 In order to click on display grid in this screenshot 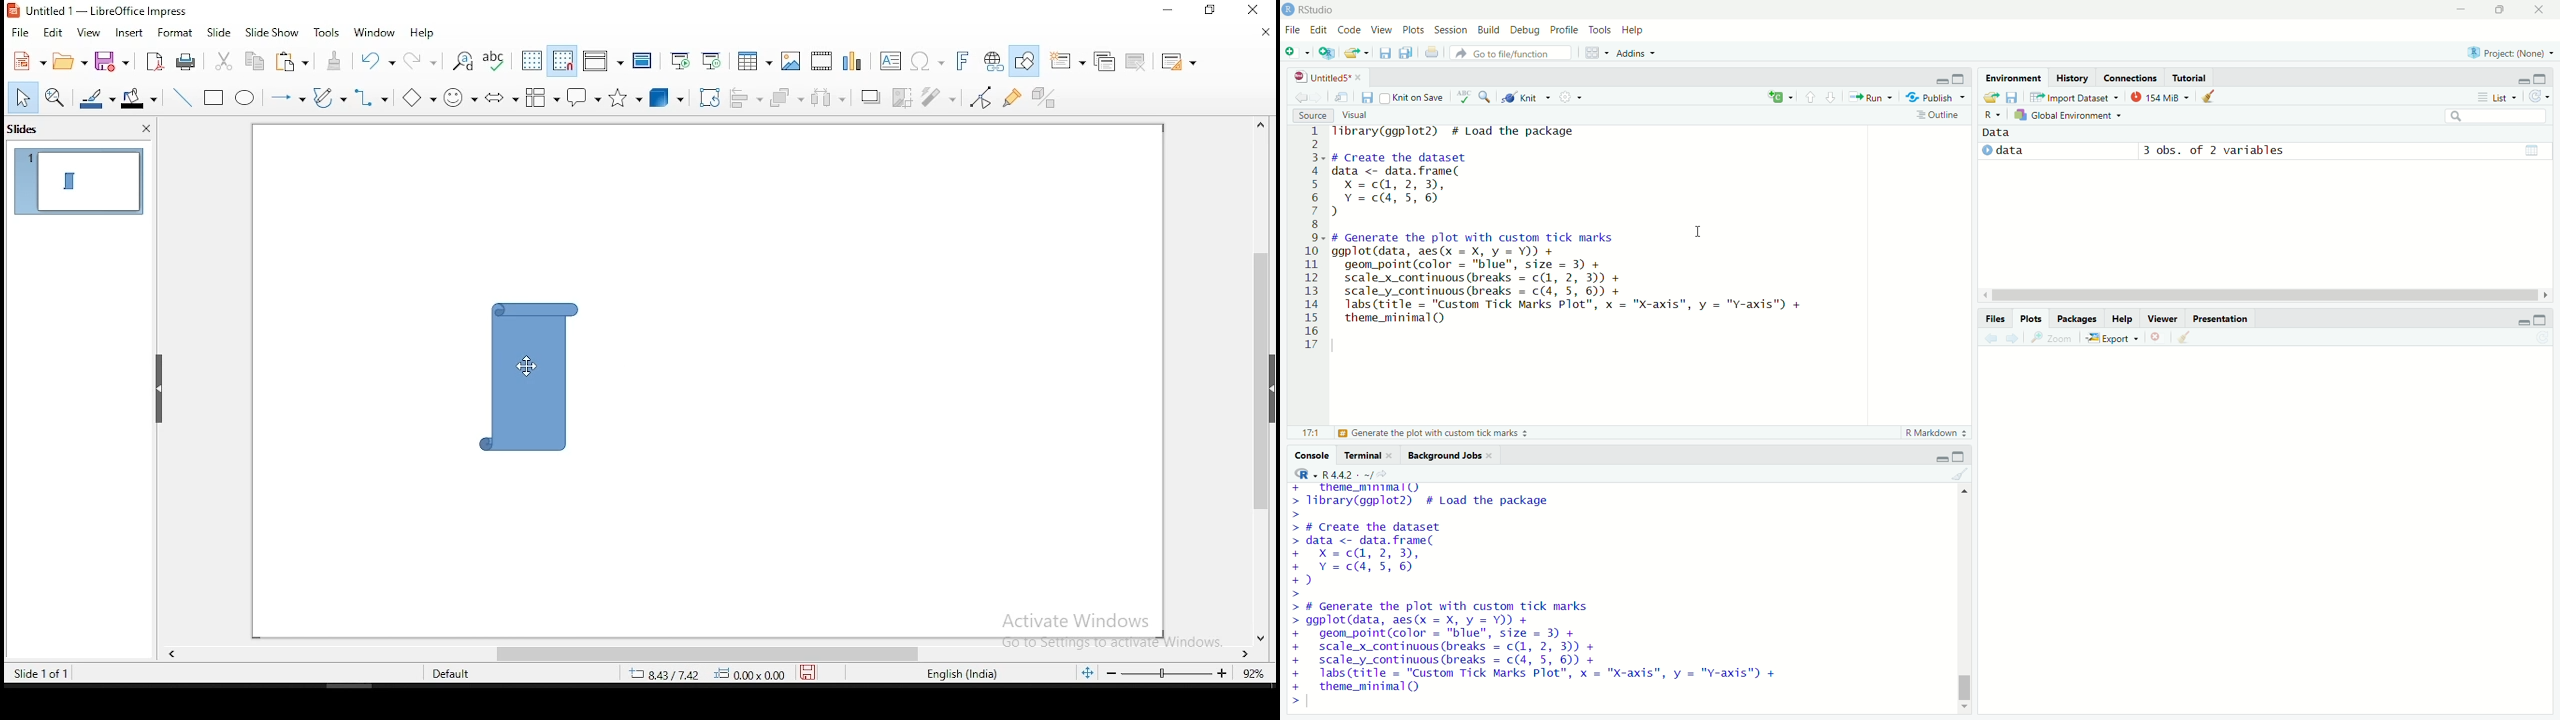, I will do `click(534, 59)`.